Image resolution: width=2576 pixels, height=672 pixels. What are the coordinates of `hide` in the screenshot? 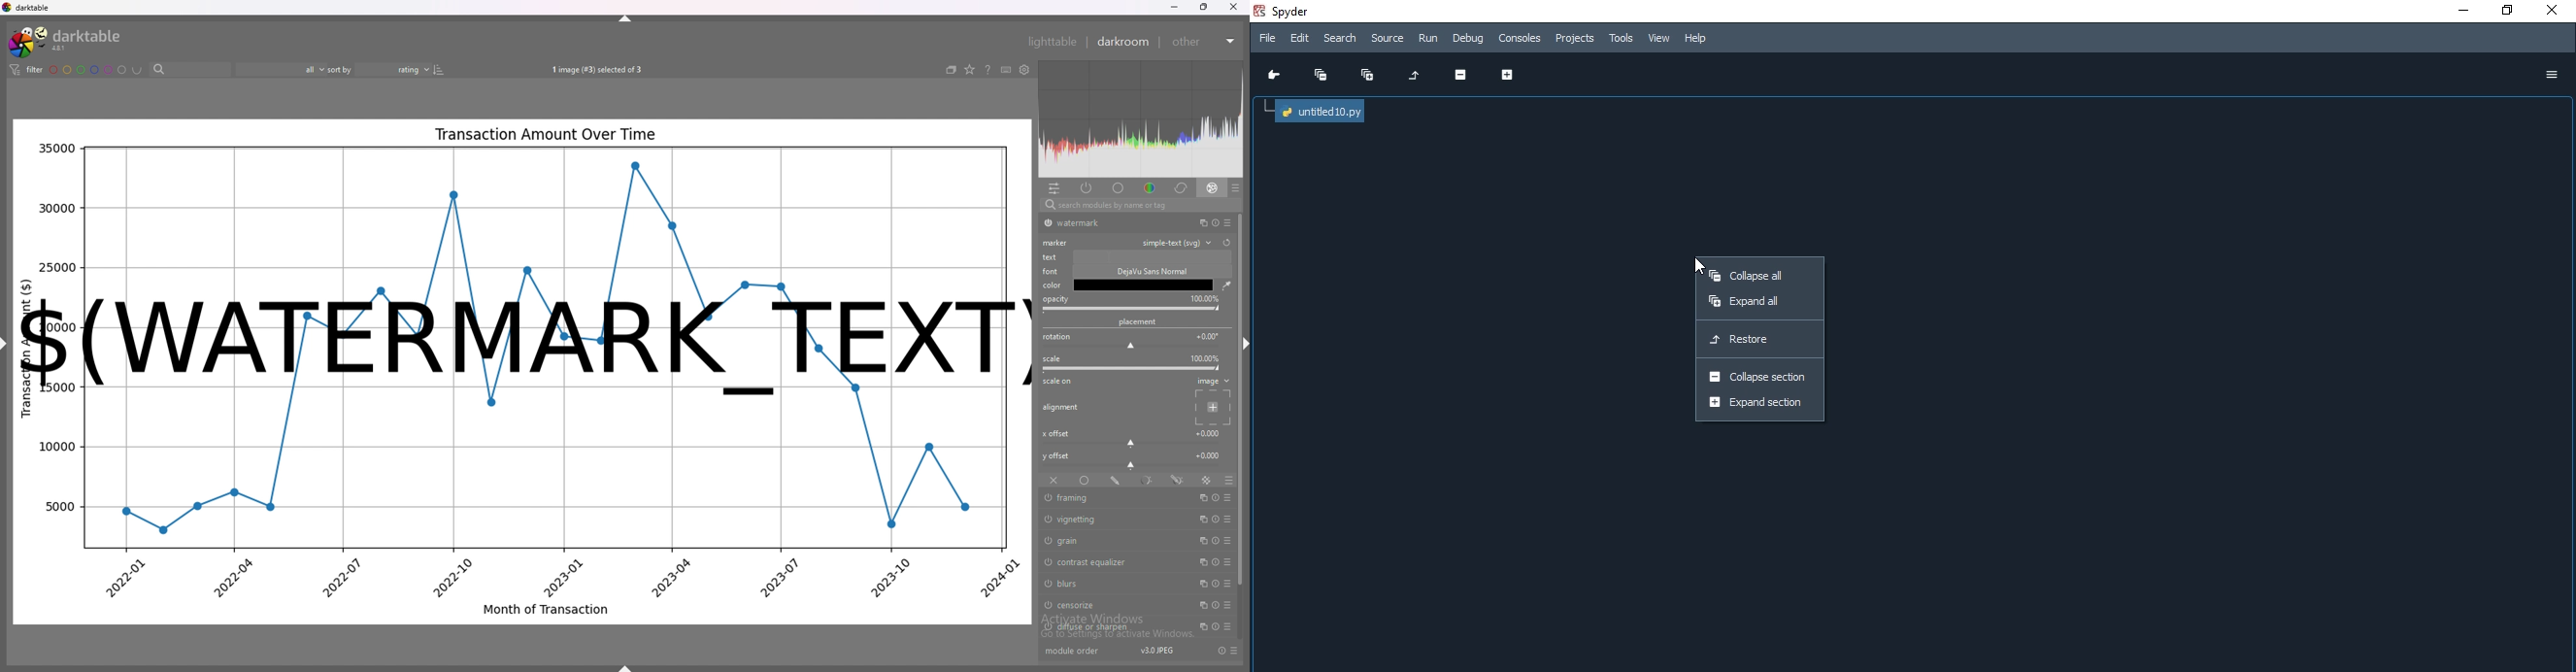 It's located at (8, 348).